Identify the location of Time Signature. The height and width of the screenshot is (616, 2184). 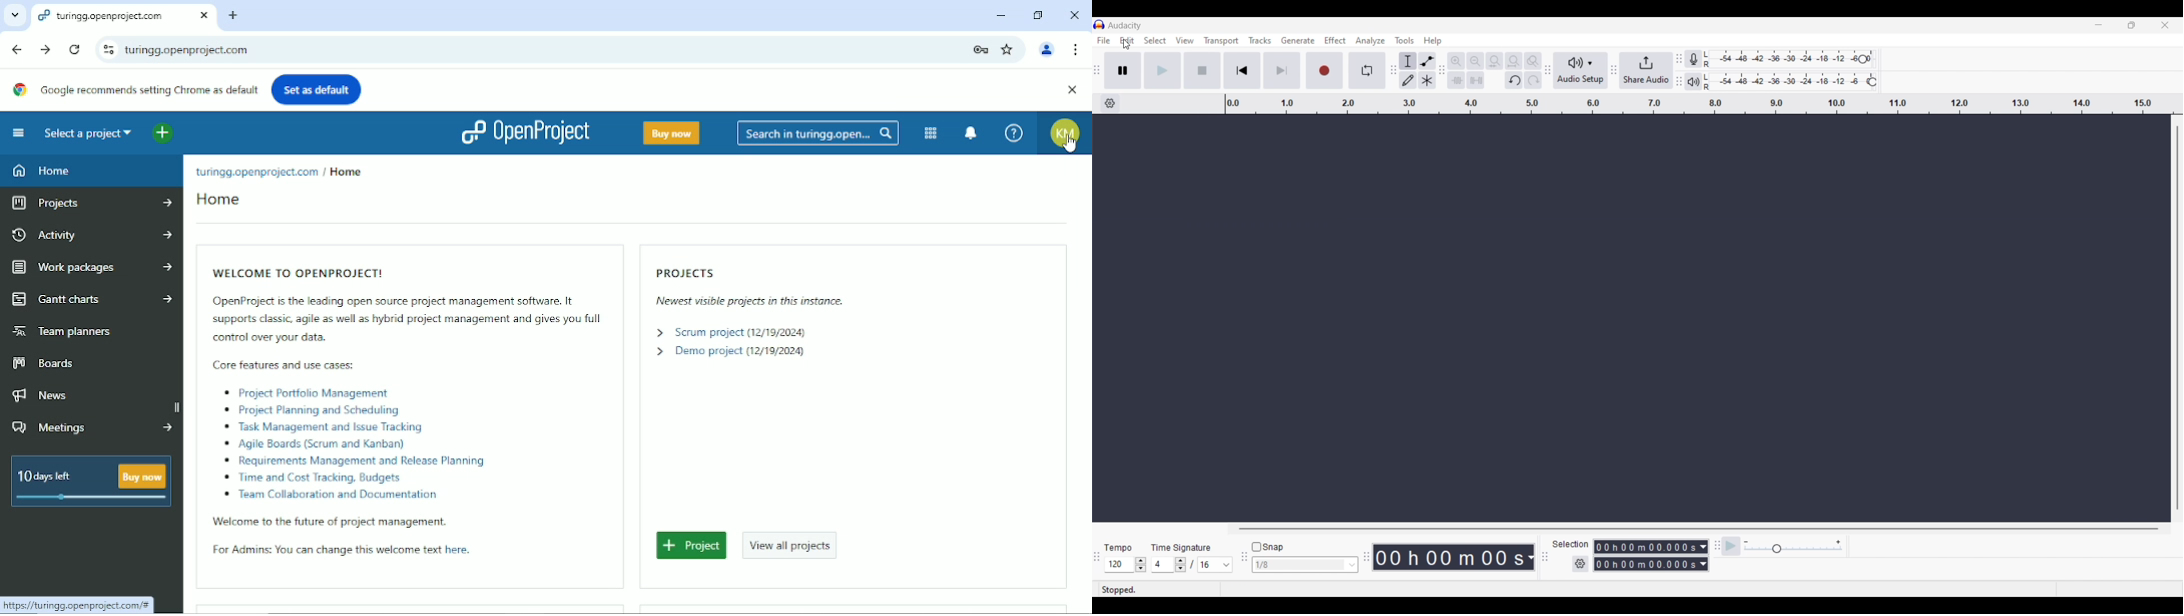
(1183, 547).